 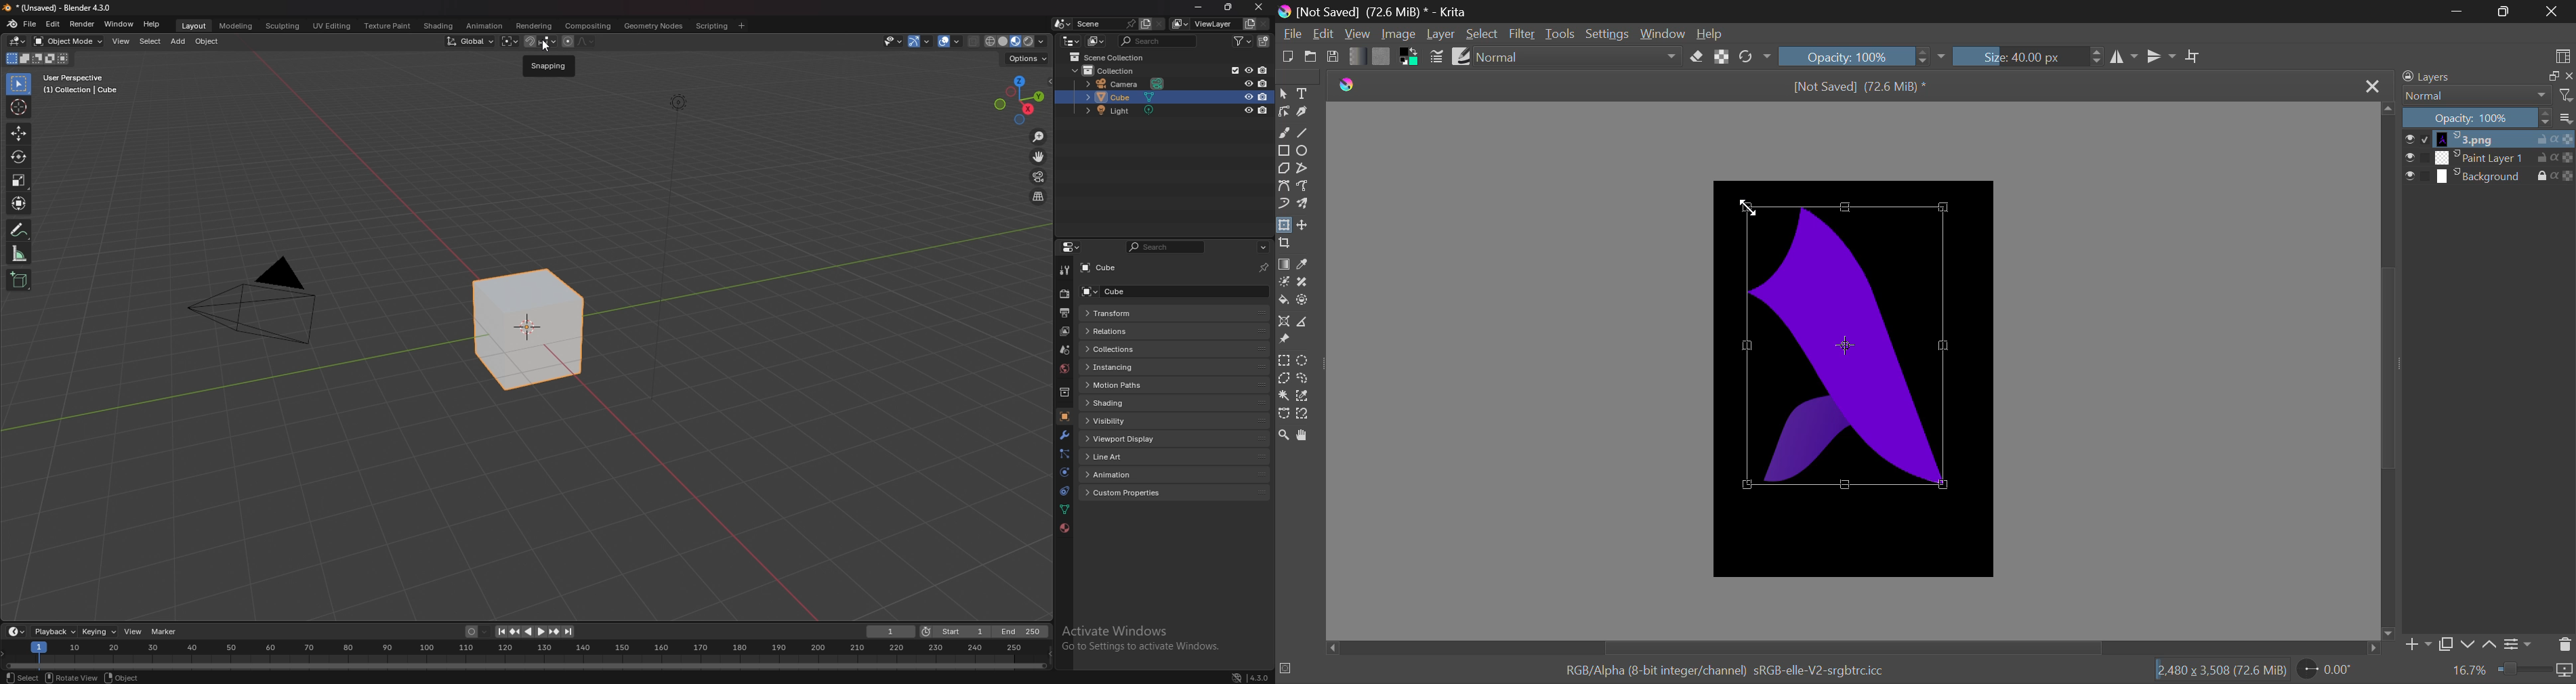 What do you see at coordinates (540, 41) in the screenshot?
I see `snapping` at bounding box center [540, 41].